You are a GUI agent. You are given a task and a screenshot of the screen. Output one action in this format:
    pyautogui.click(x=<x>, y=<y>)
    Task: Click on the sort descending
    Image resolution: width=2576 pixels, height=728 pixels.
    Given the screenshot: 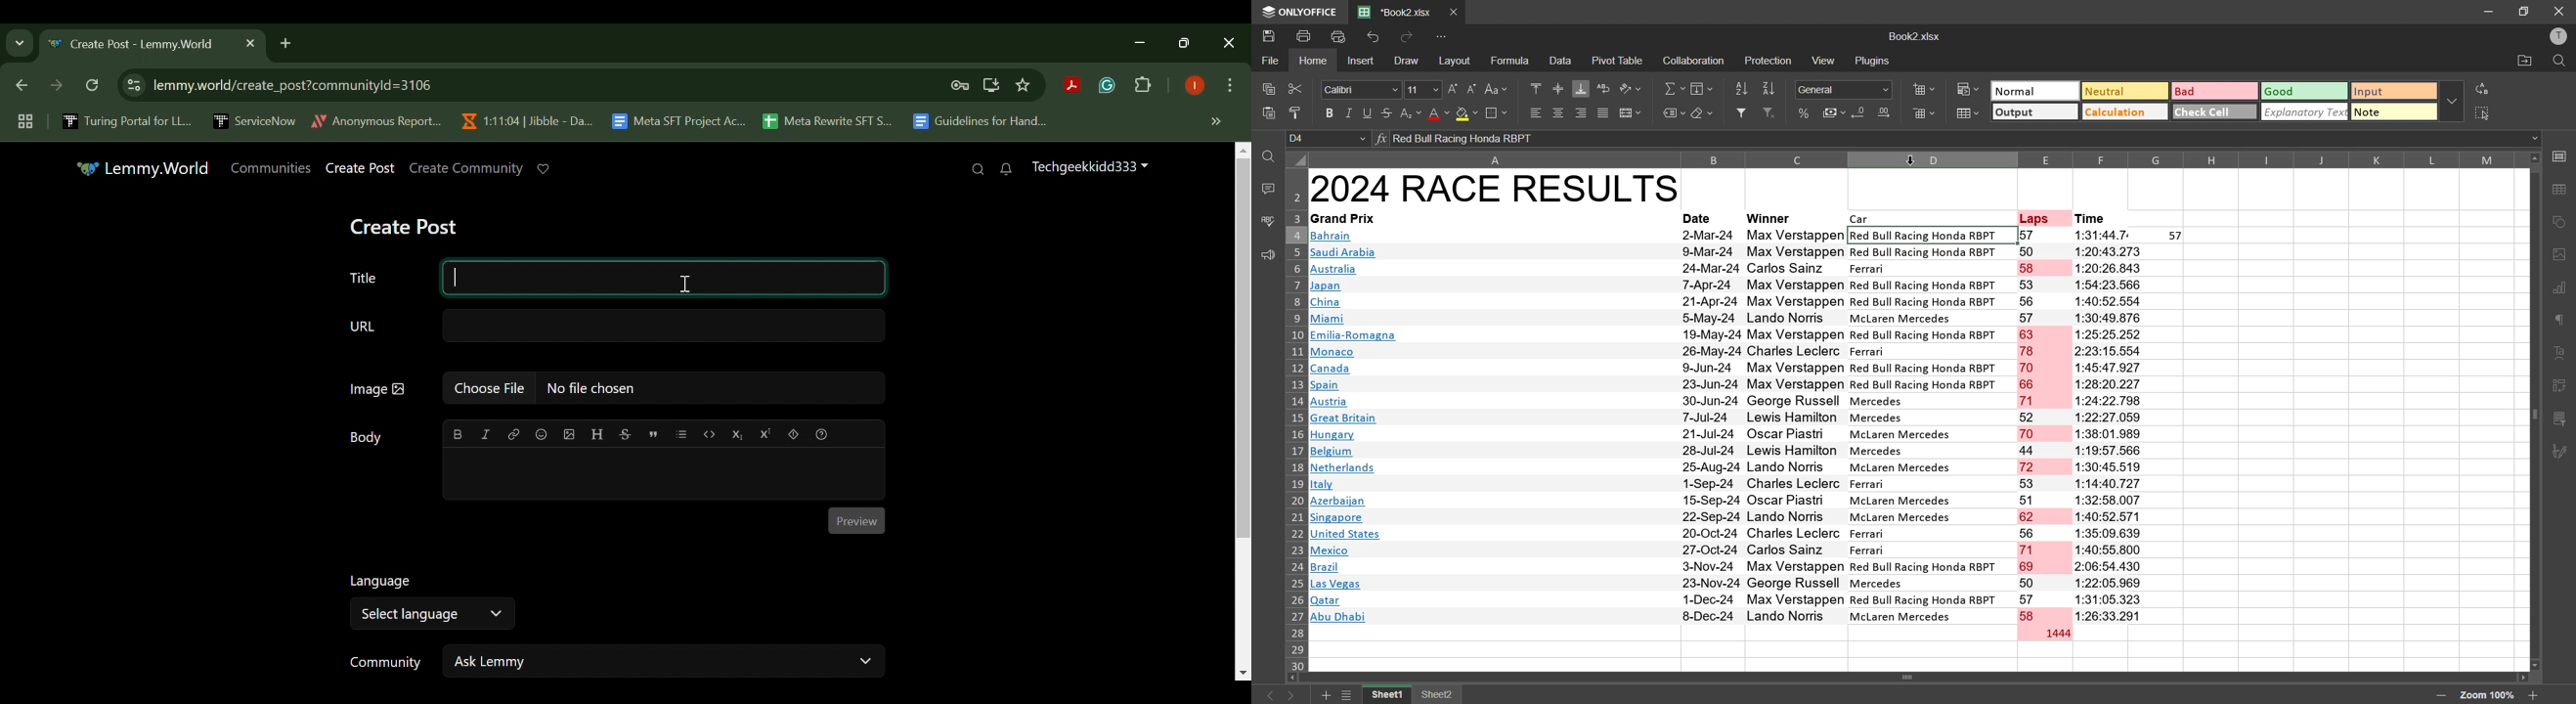 What is the action you would take?
    pyautogui.click(x=1770, y=89)
    